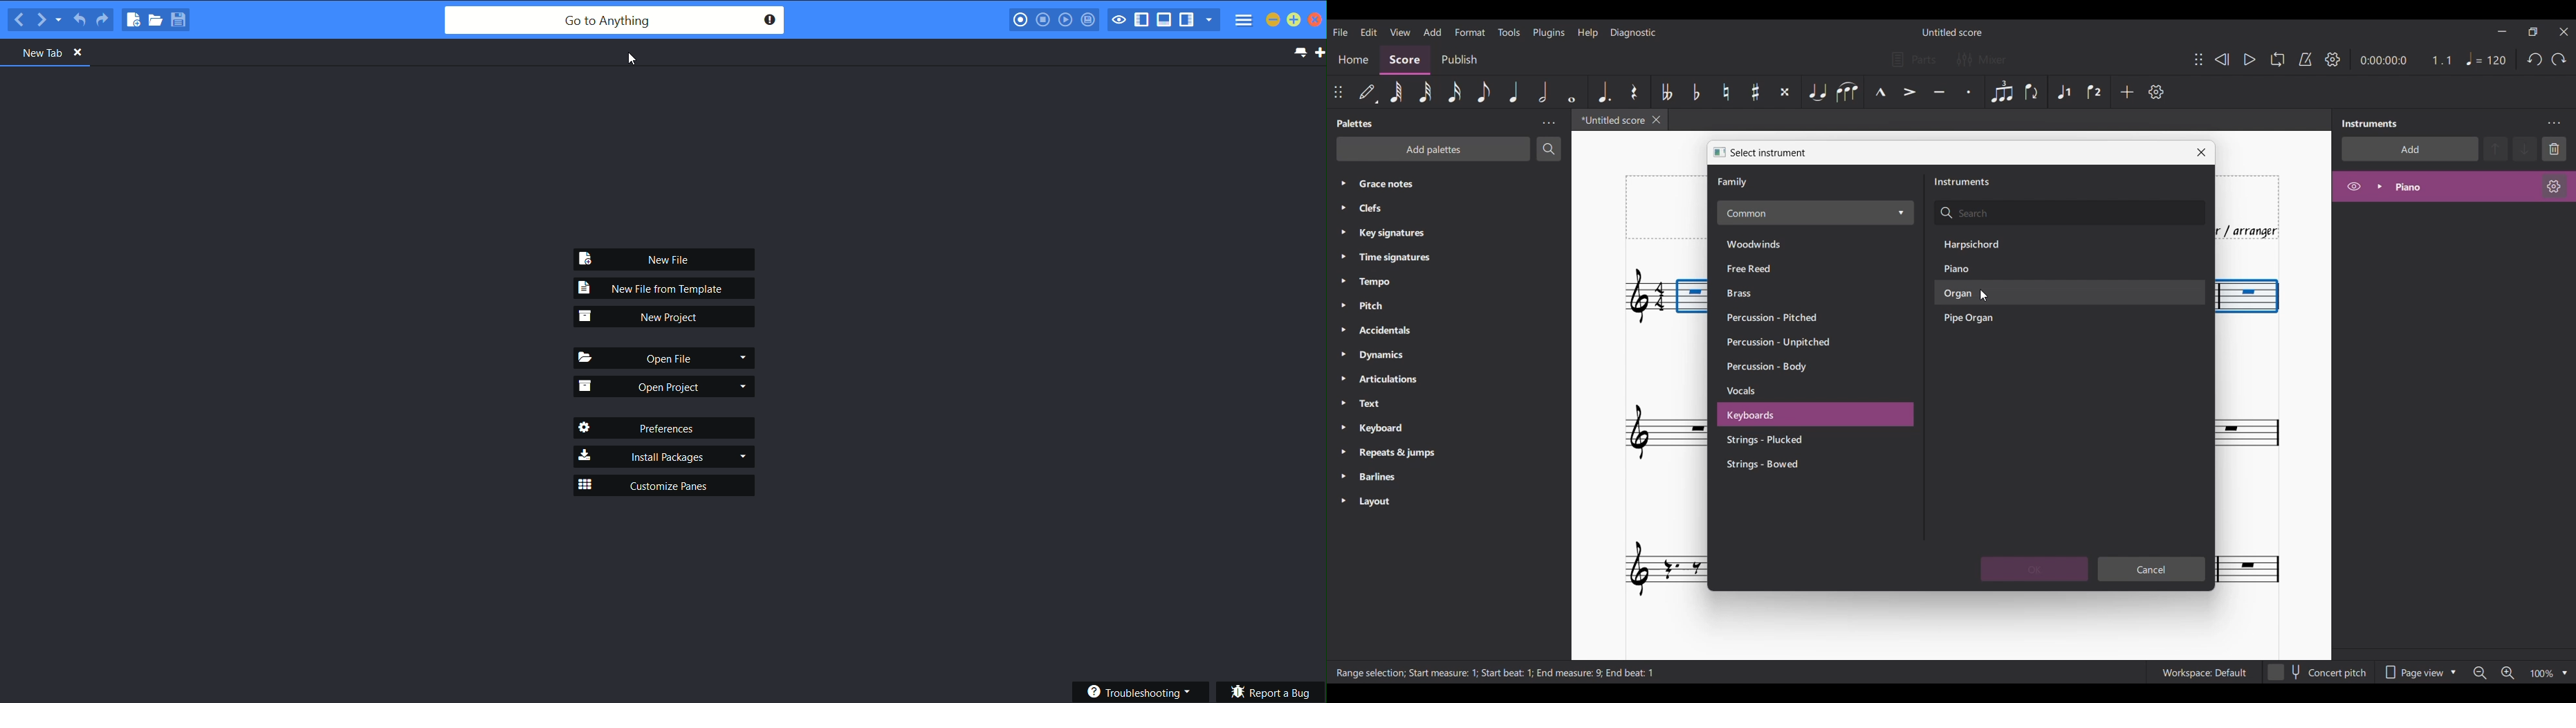 This screenshot has width=2576, height=728. I want to click on Add menu, so click(1432, 32).